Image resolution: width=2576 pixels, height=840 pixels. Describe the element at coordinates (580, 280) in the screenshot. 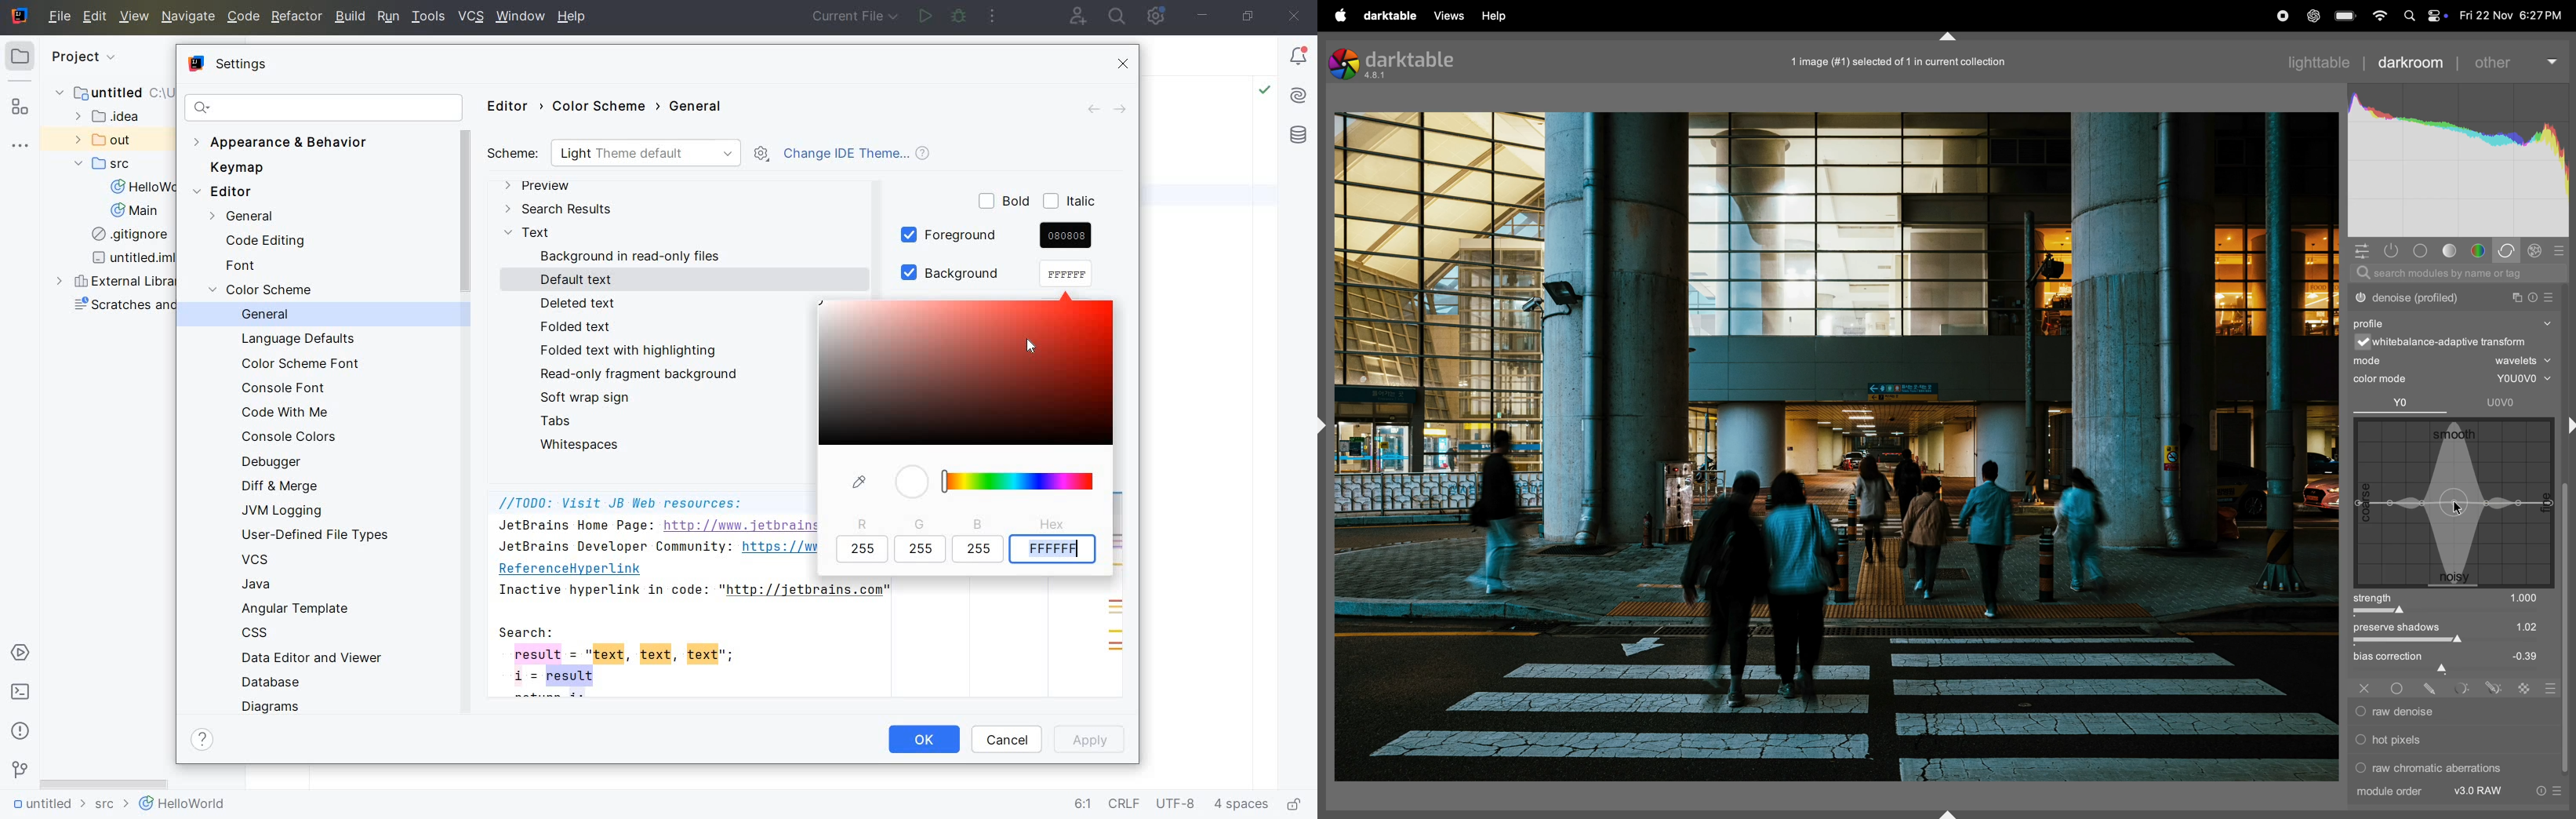

I see `DEFAULT TEXT` at that location.